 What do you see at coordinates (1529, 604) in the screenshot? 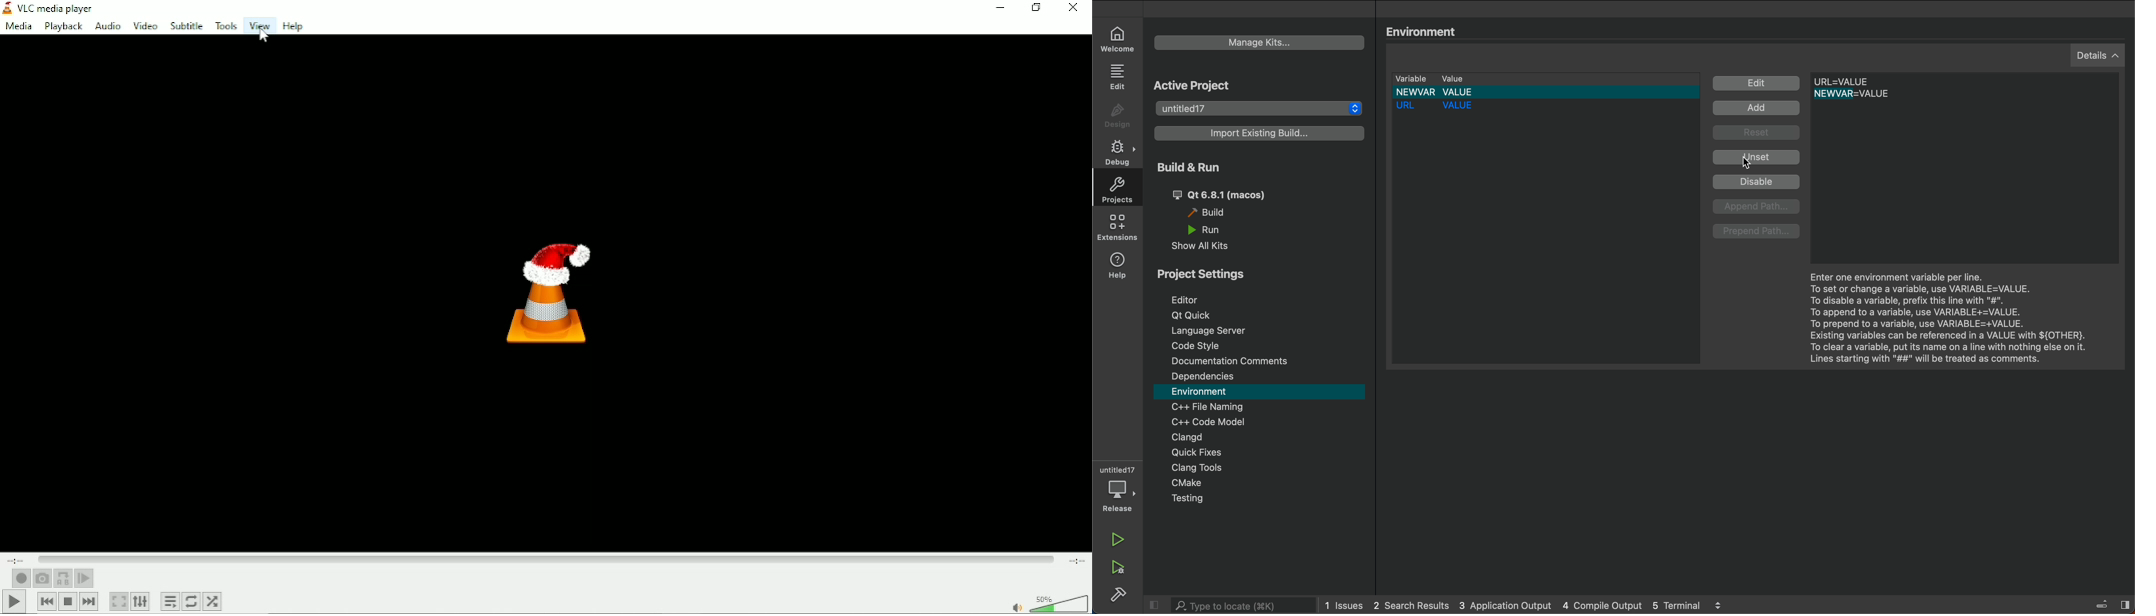
I see `logs` at bounding box center [1529, 604].